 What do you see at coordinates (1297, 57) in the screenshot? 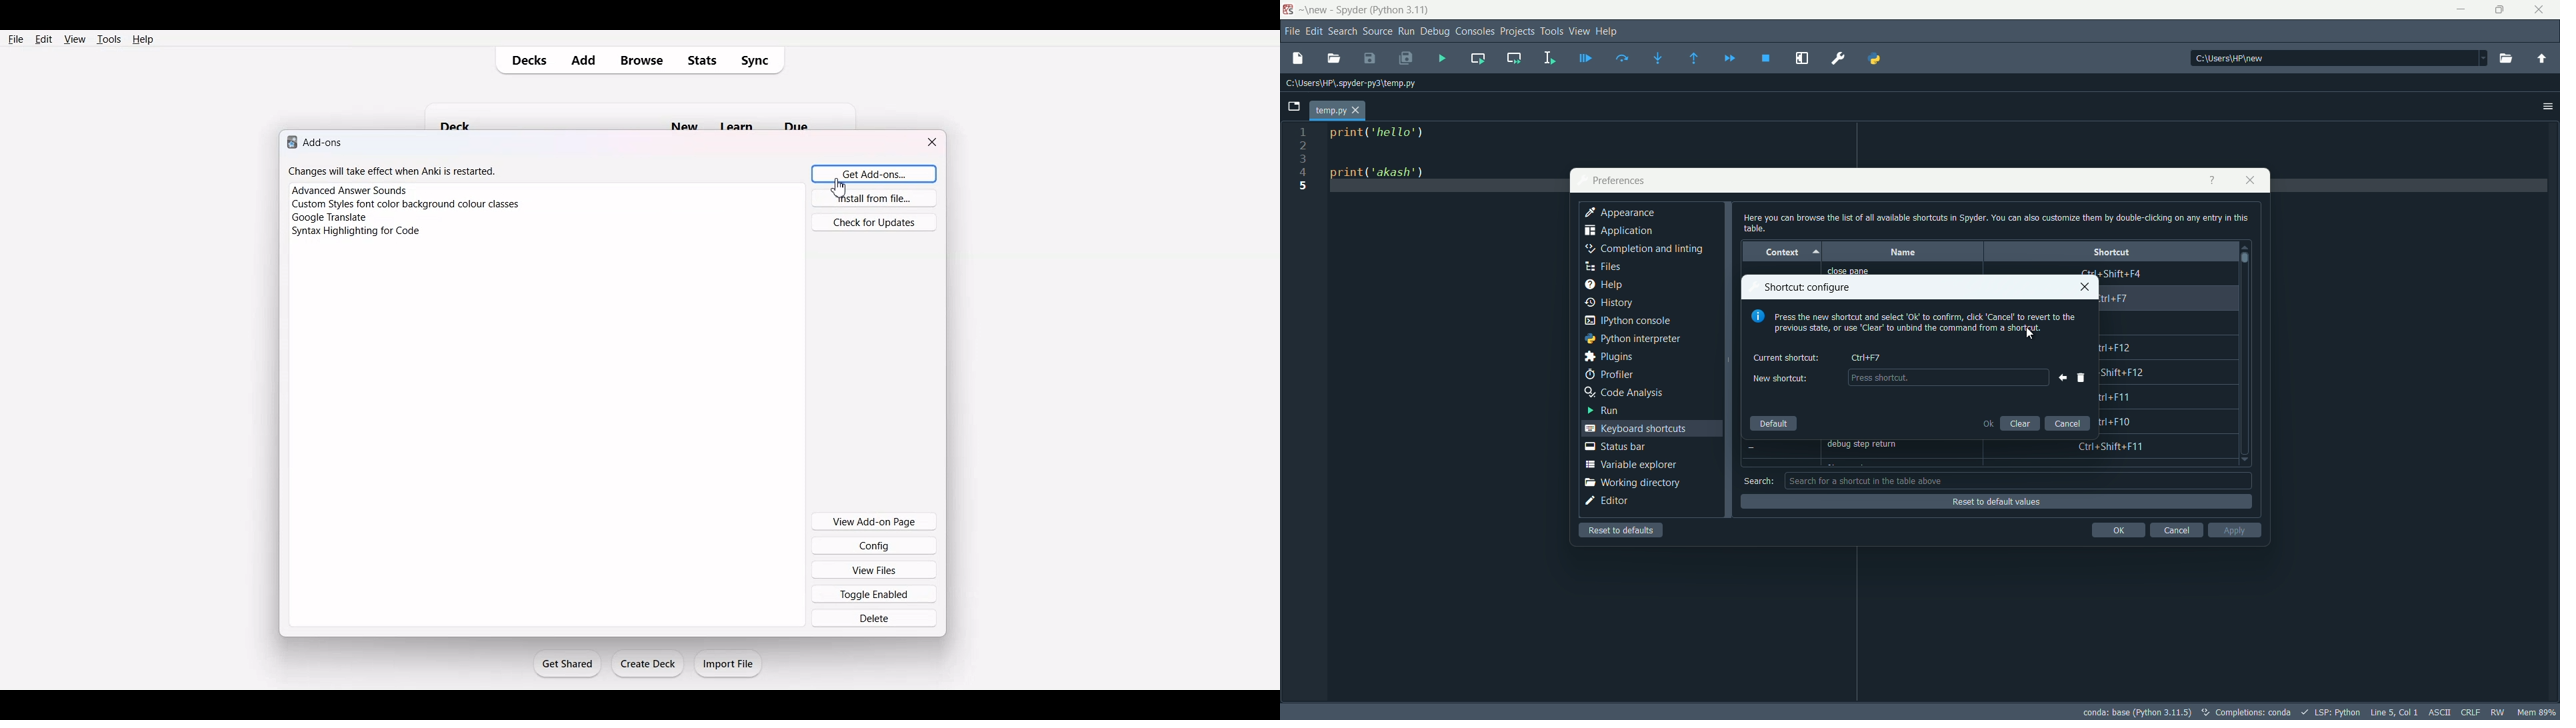
I see `new file` at bounding box center [1297, 57].